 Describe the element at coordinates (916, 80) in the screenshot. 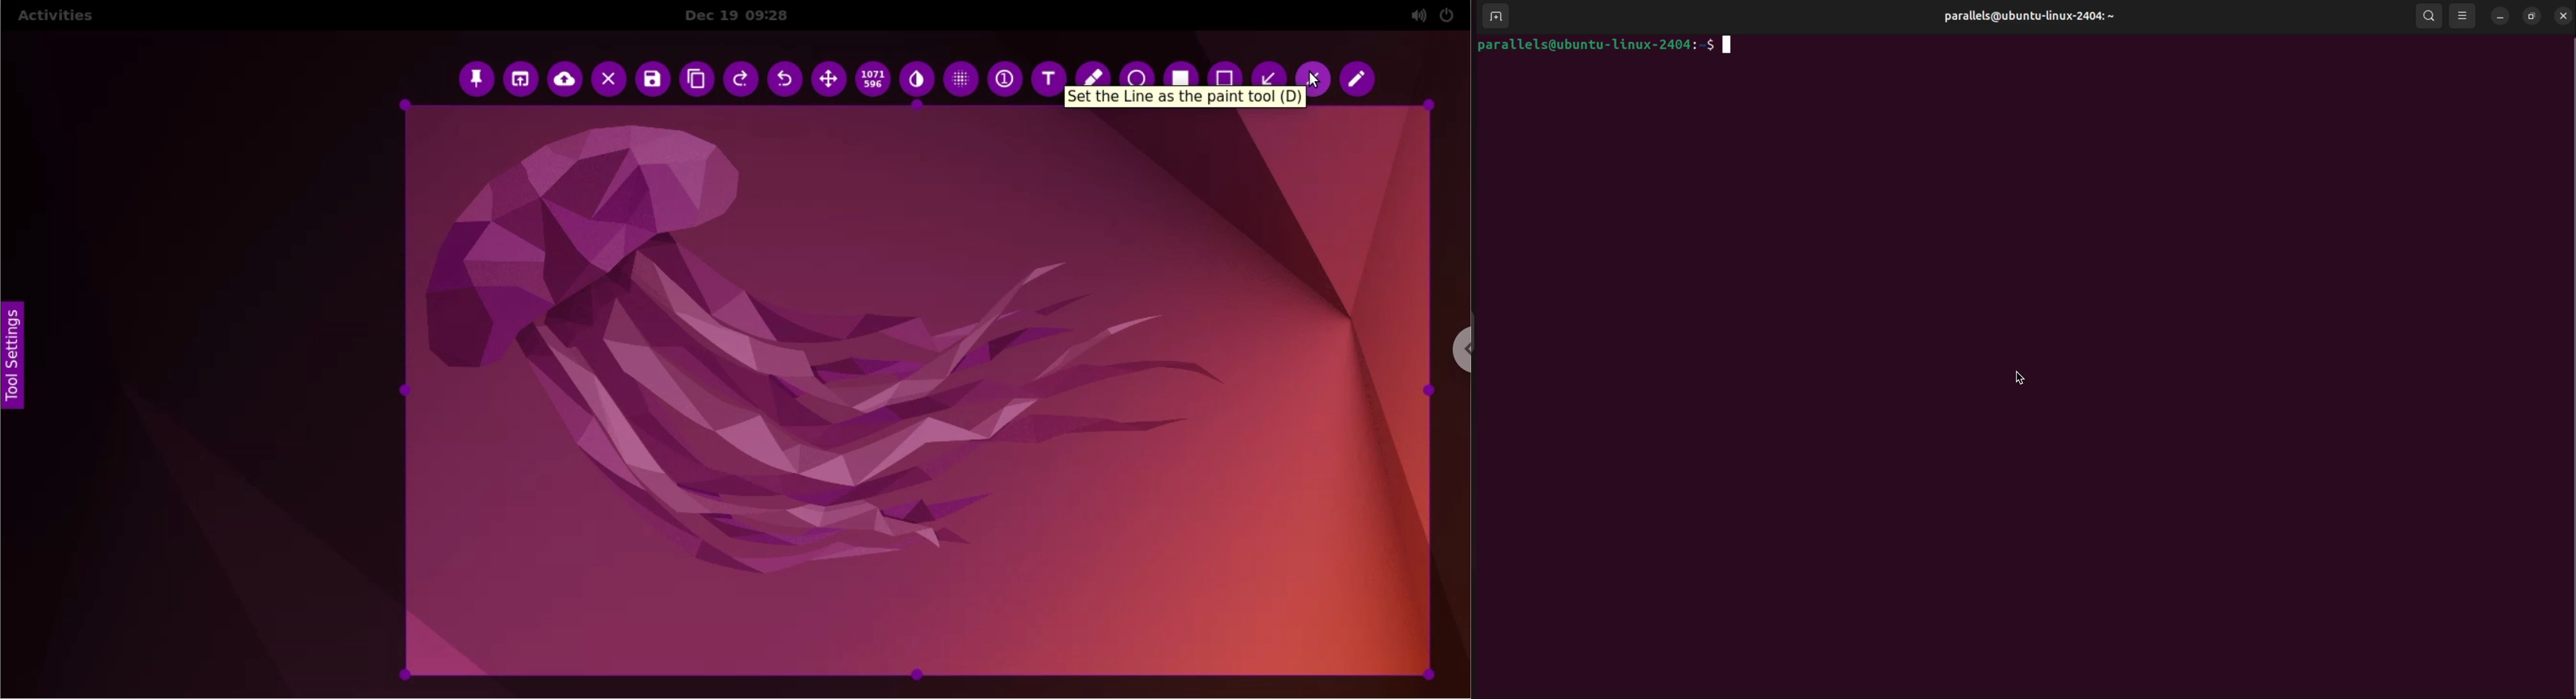

I see `inverter` at that location.